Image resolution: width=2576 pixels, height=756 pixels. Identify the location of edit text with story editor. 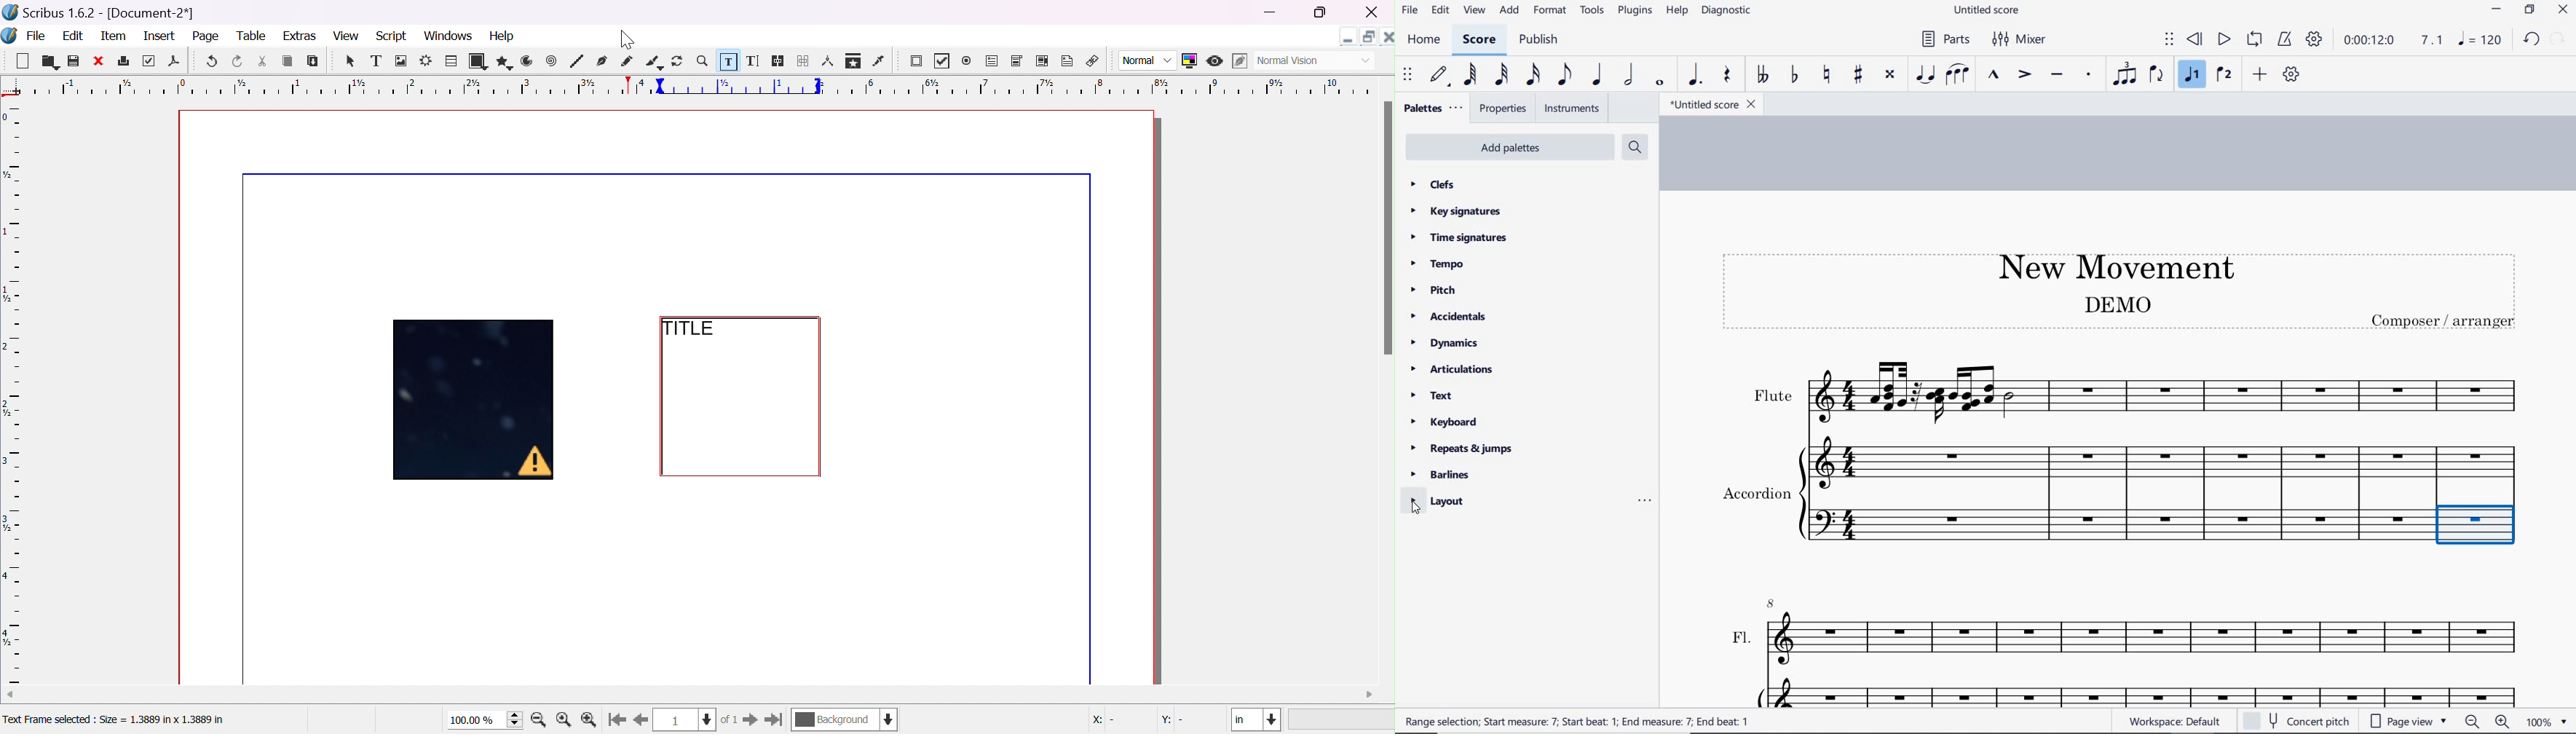
(754, 61).